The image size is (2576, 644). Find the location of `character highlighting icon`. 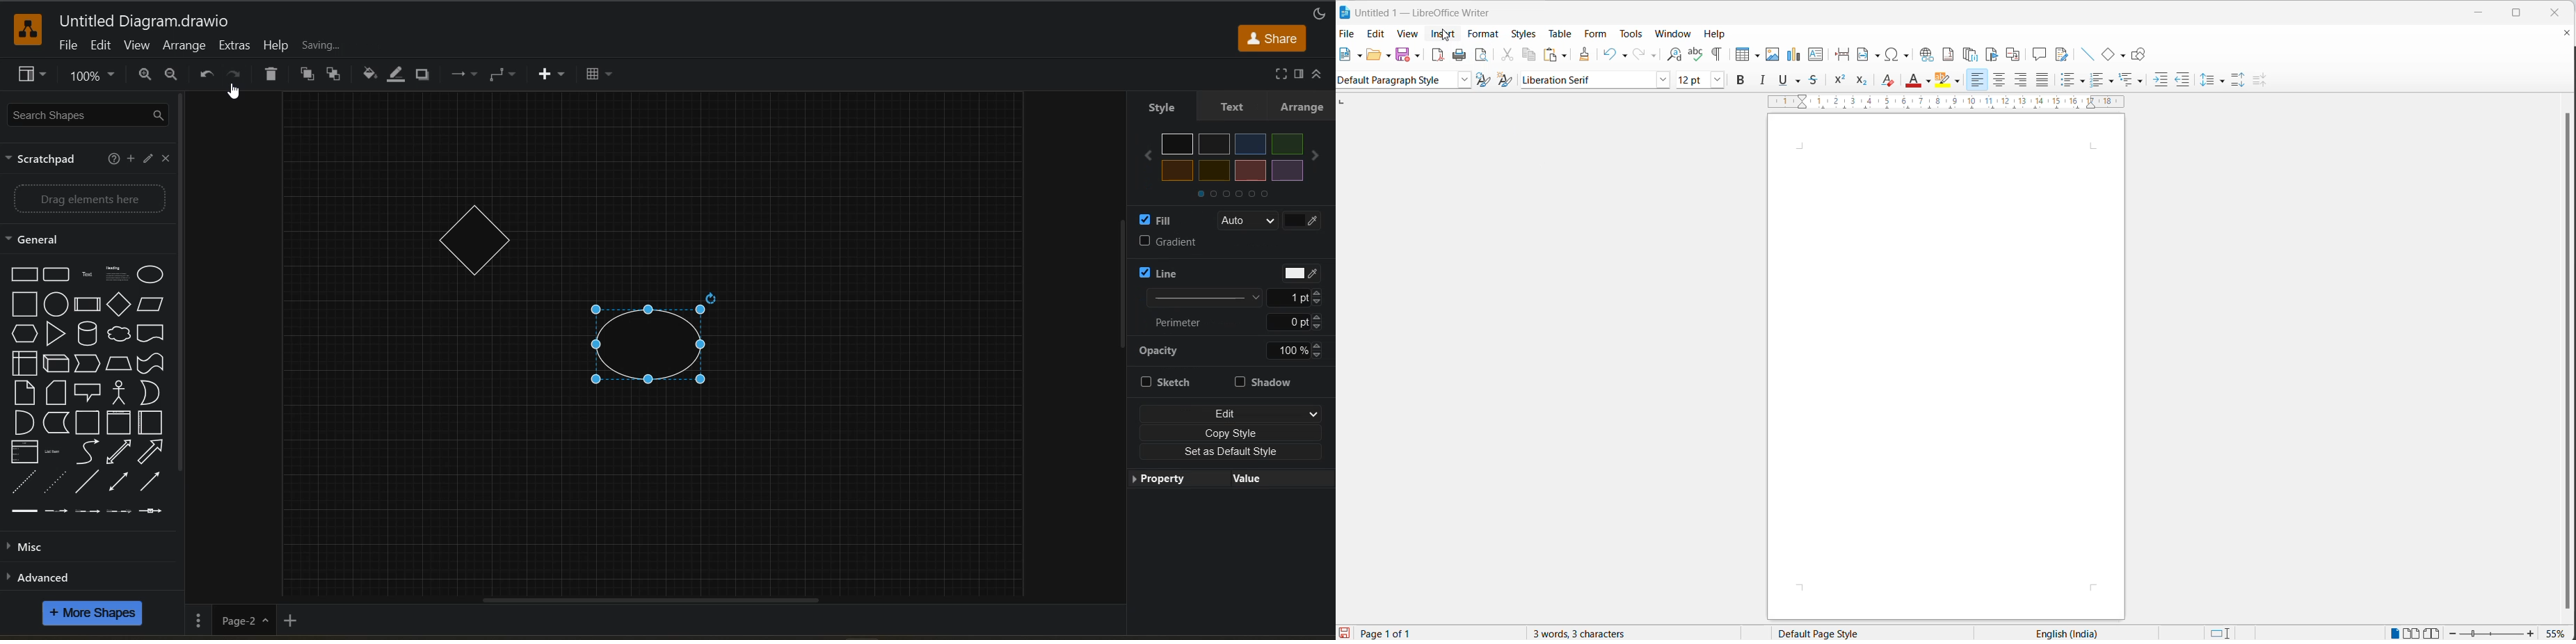

character highlighting icon is located at coordinates (1944, 80).